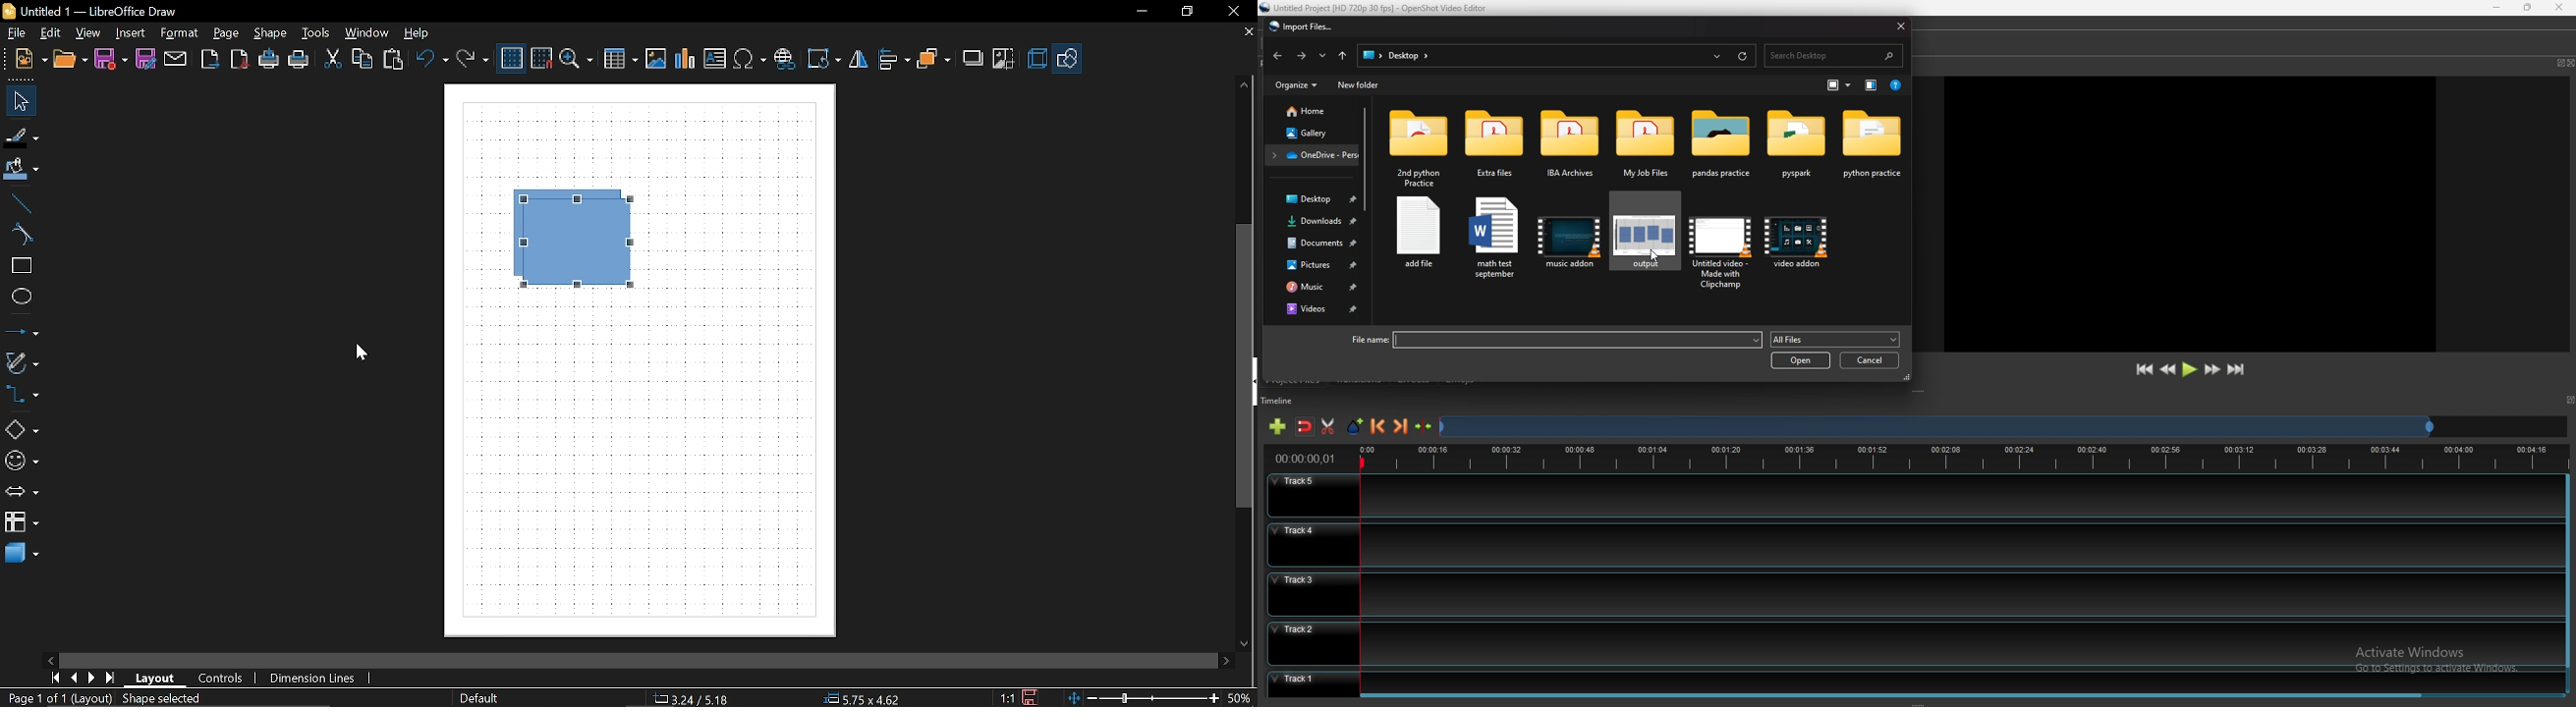  Describe the element at coordinates (1913, 496) in the screenshot. I see `track 5` at that location.